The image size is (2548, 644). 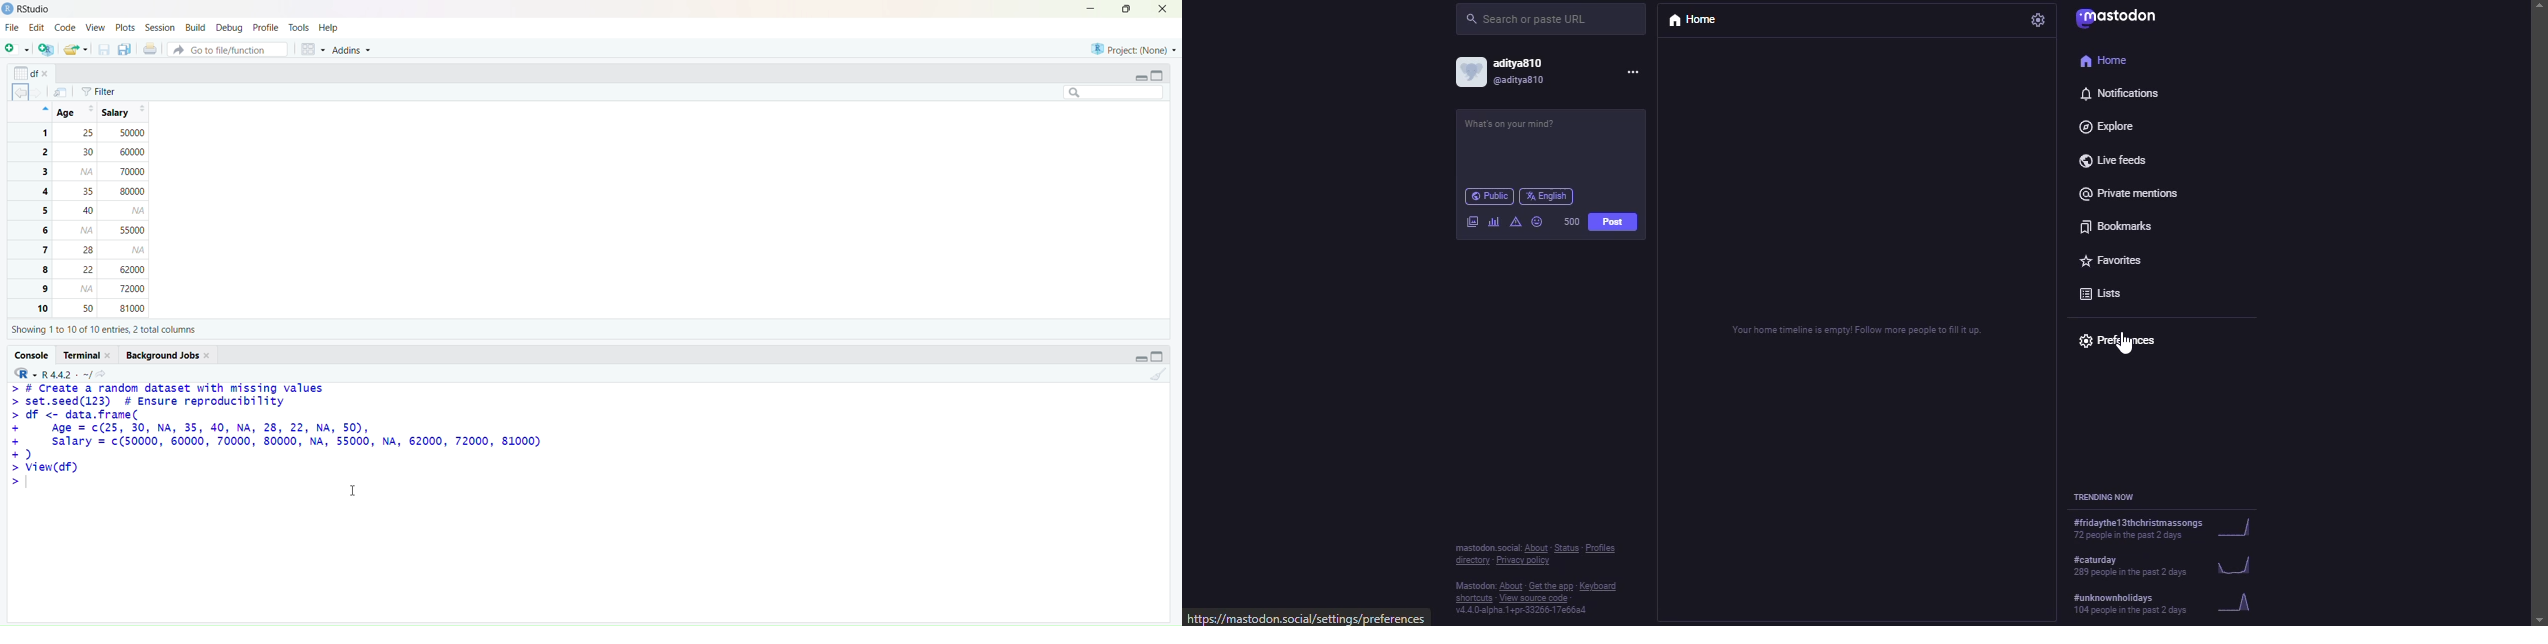 What do you see at coordinates (301, 27) in the screenshot?
I see `tools` at bounding box center [301, 27].